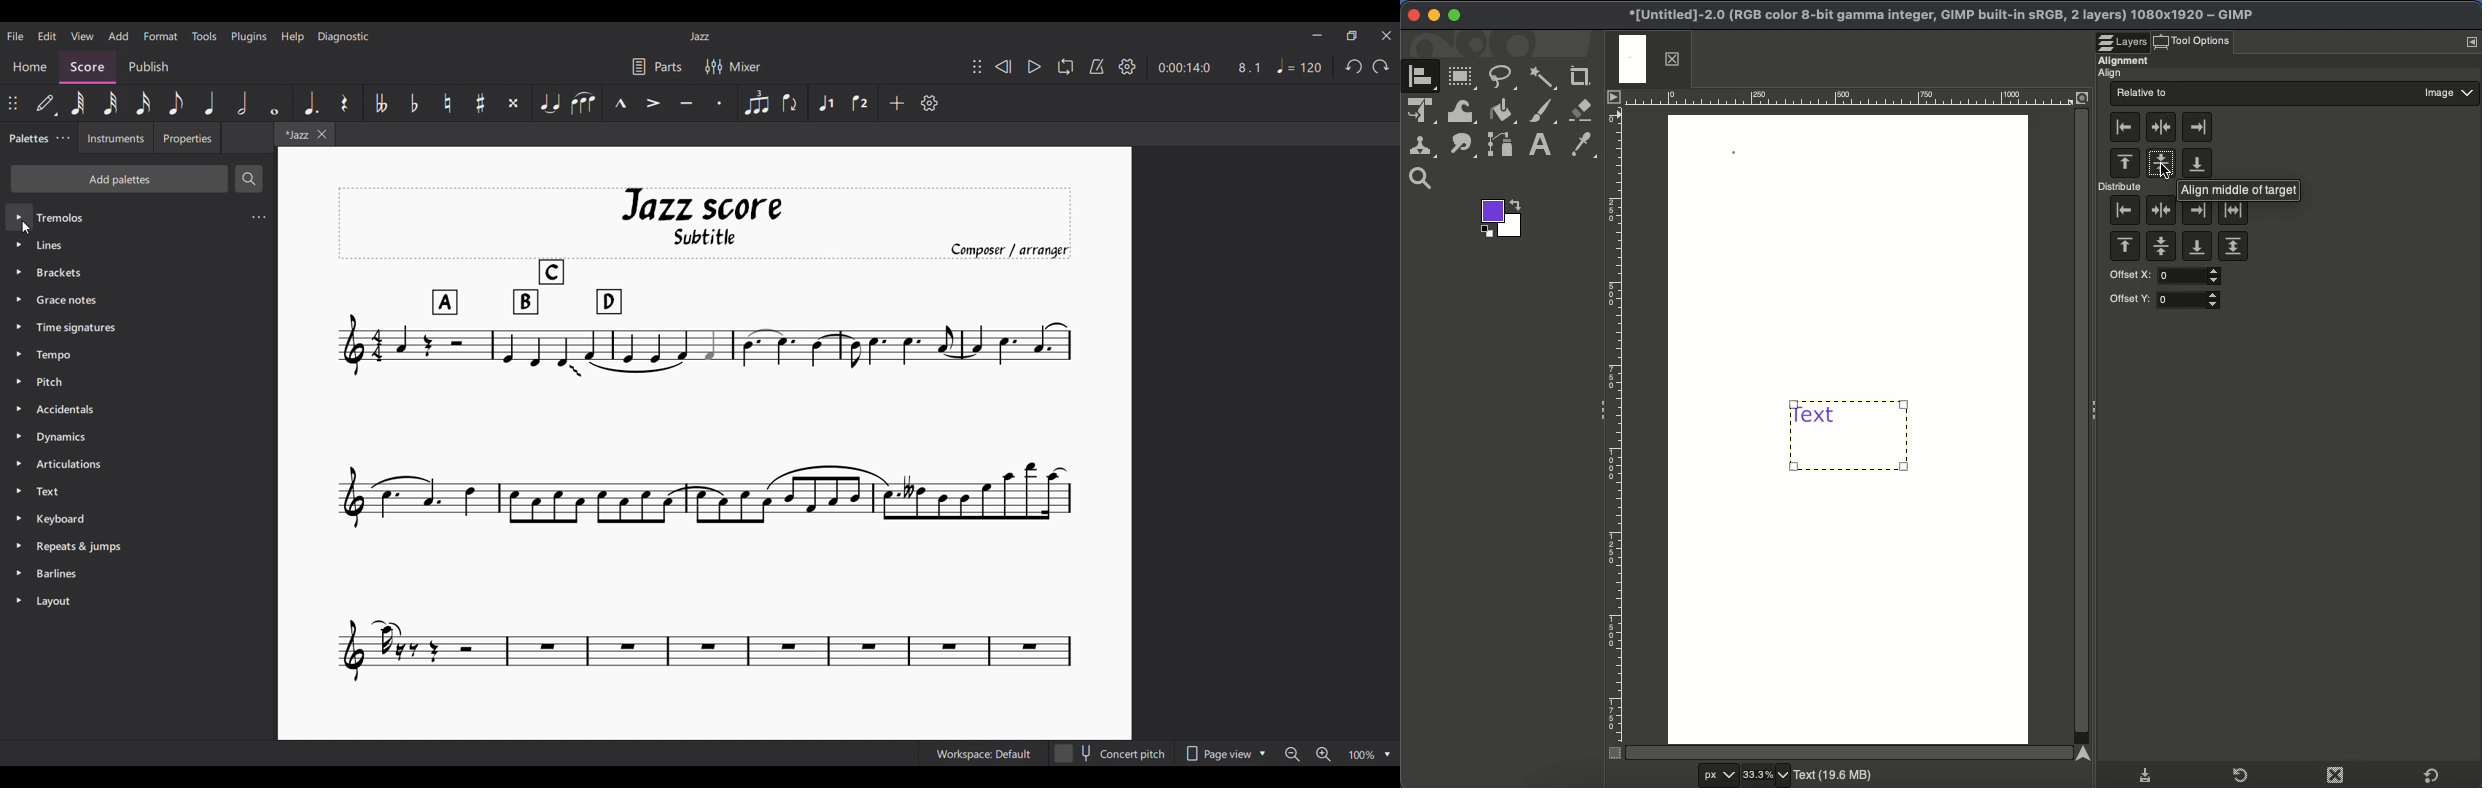 The image size is (2492, 812). What do you see at coordinates (2471, 42) in the screenshot?
I see `Menu` at bounding box center [2471, 42].